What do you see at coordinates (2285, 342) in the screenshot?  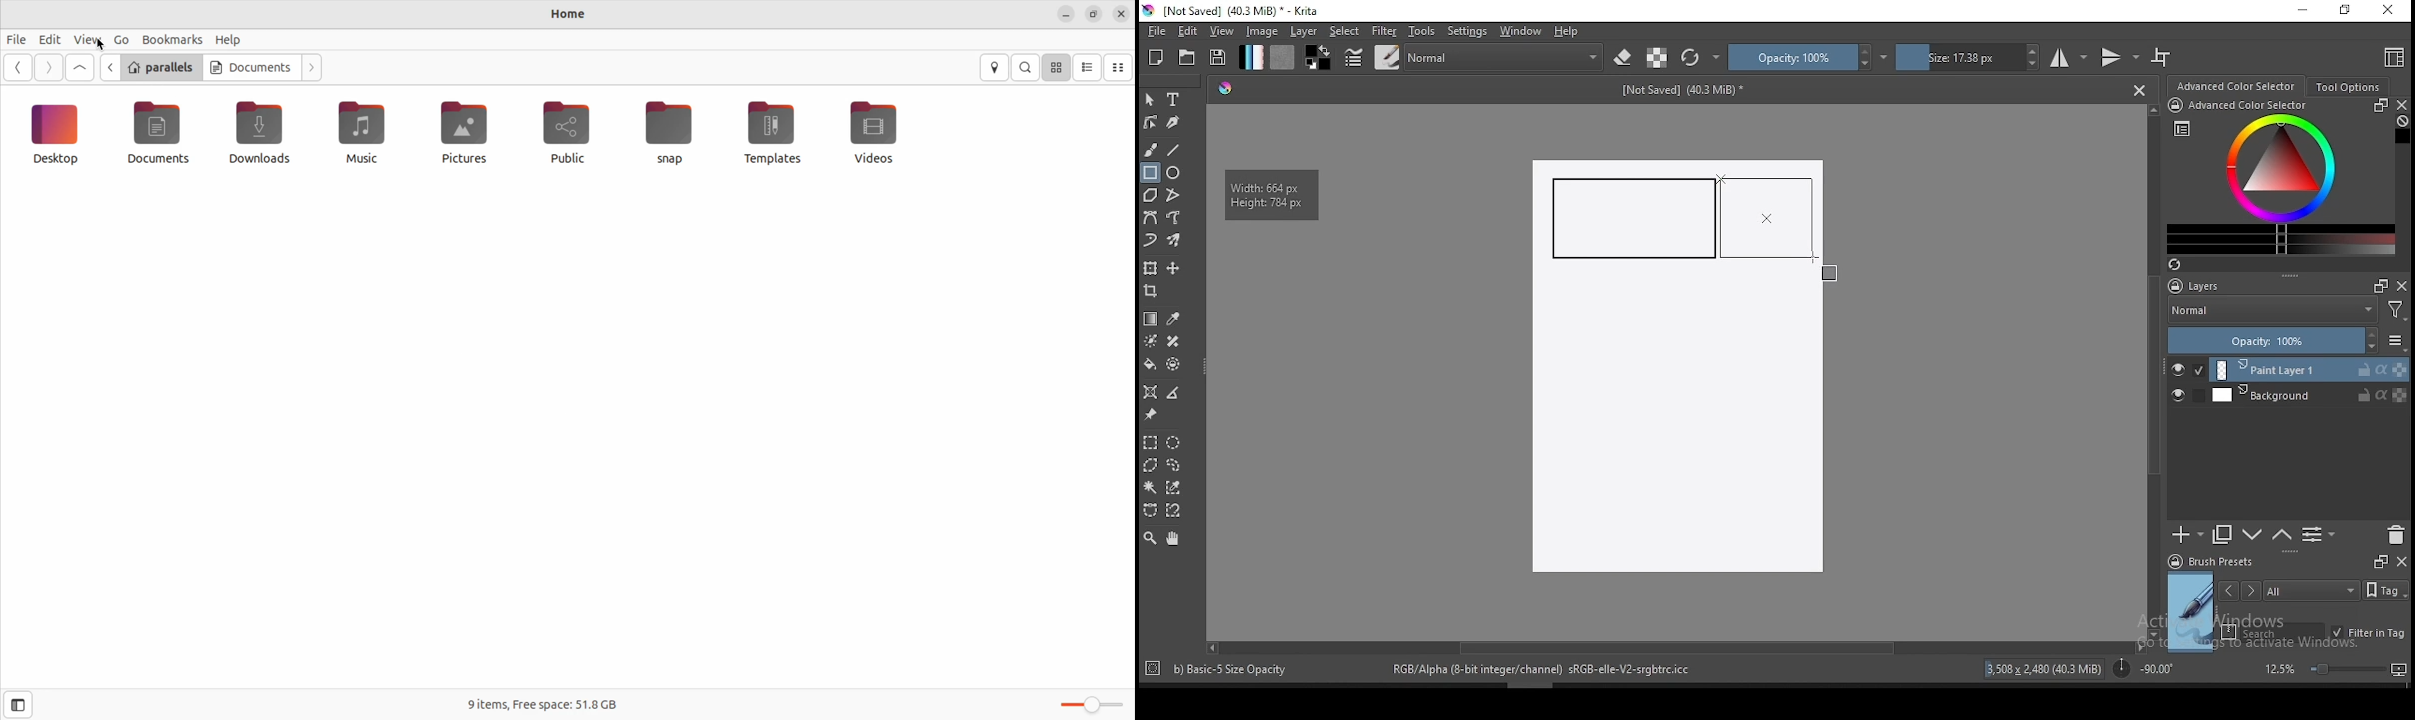 I see `opacity` at bounding box center [2285, 342].